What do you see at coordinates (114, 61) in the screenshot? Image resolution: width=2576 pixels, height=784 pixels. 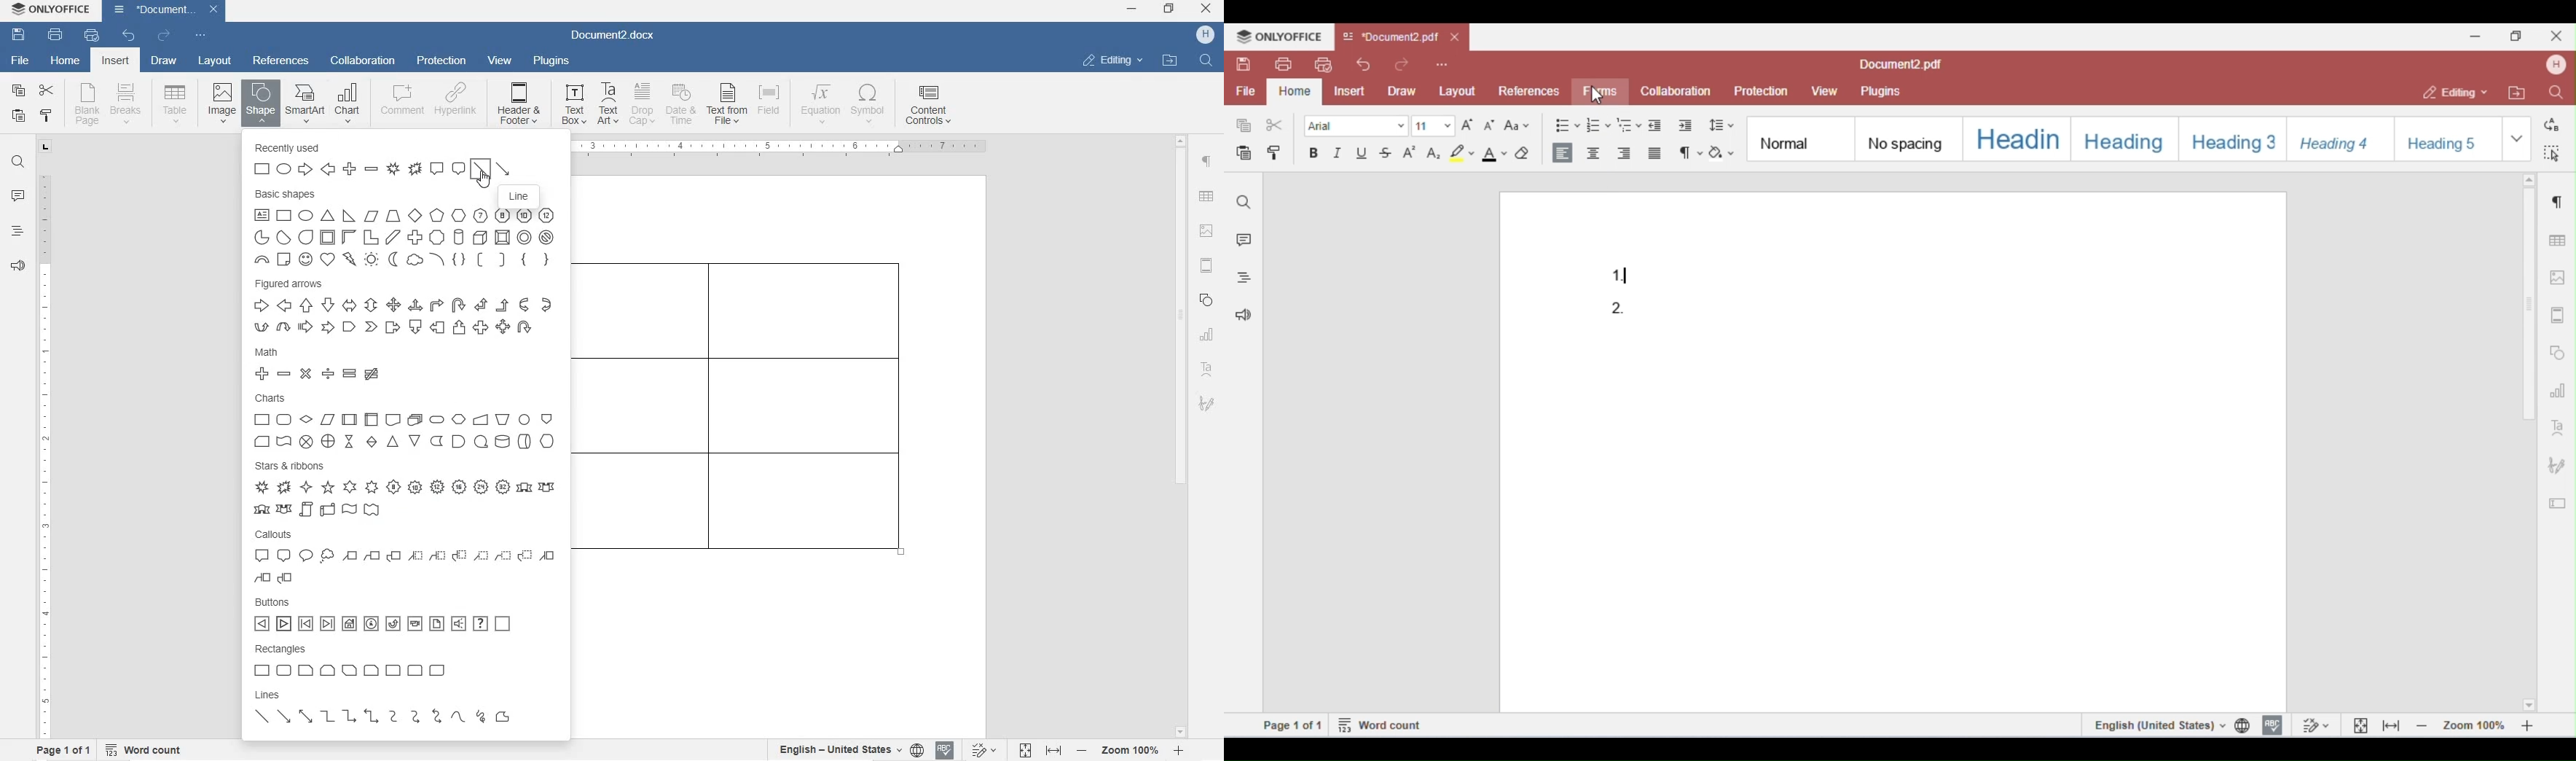 I see `insert` at bounding box center [114, 61].